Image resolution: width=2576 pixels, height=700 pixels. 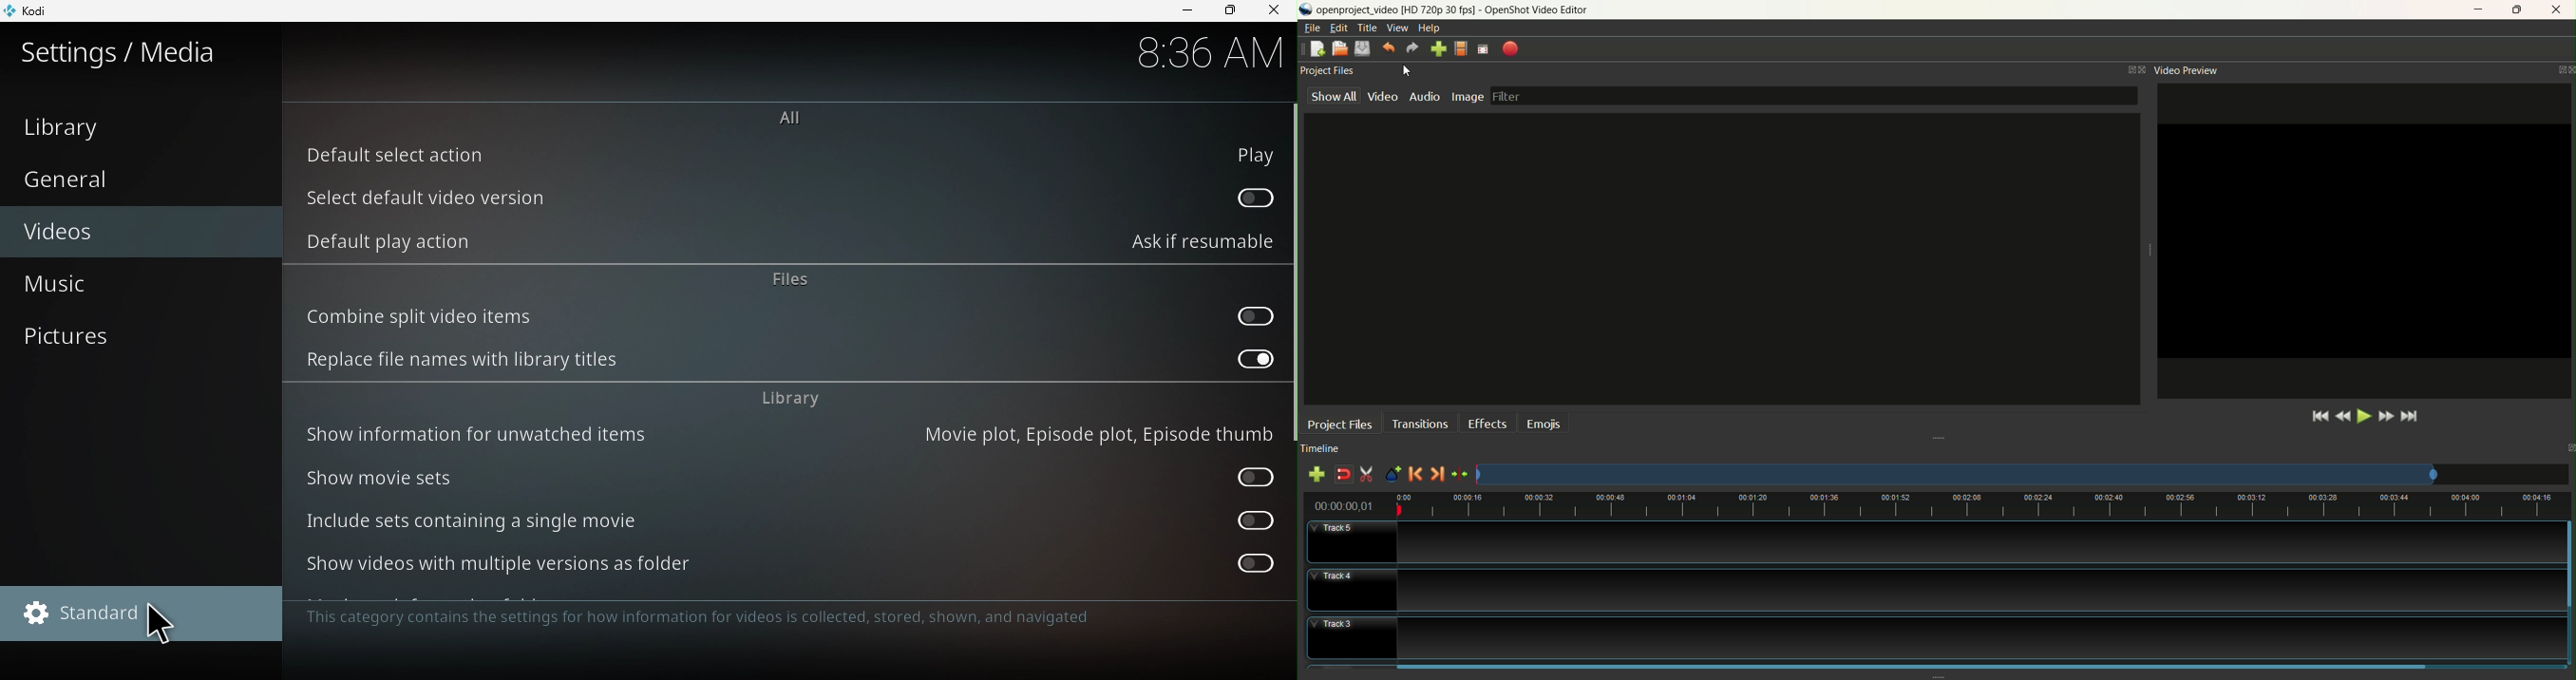 I want to click on add track, so click(x=1316, y=475).